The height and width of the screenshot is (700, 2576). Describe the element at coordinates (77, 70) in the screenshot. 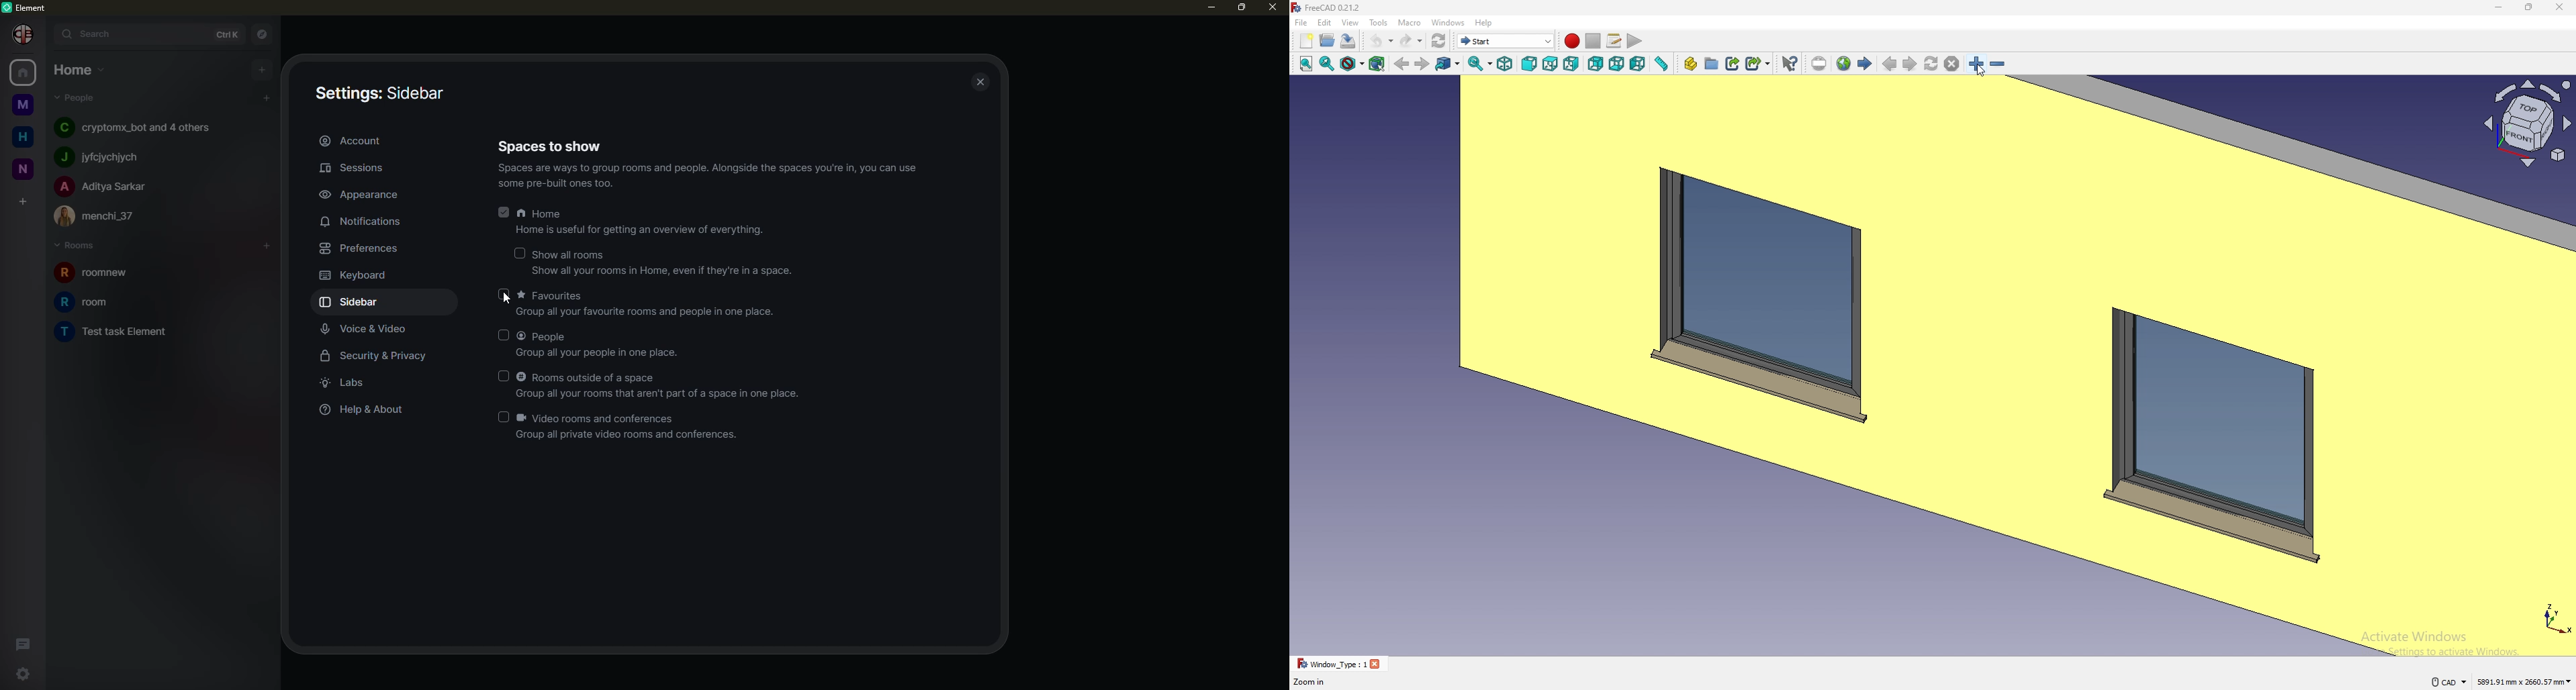

I see `home` at that location.